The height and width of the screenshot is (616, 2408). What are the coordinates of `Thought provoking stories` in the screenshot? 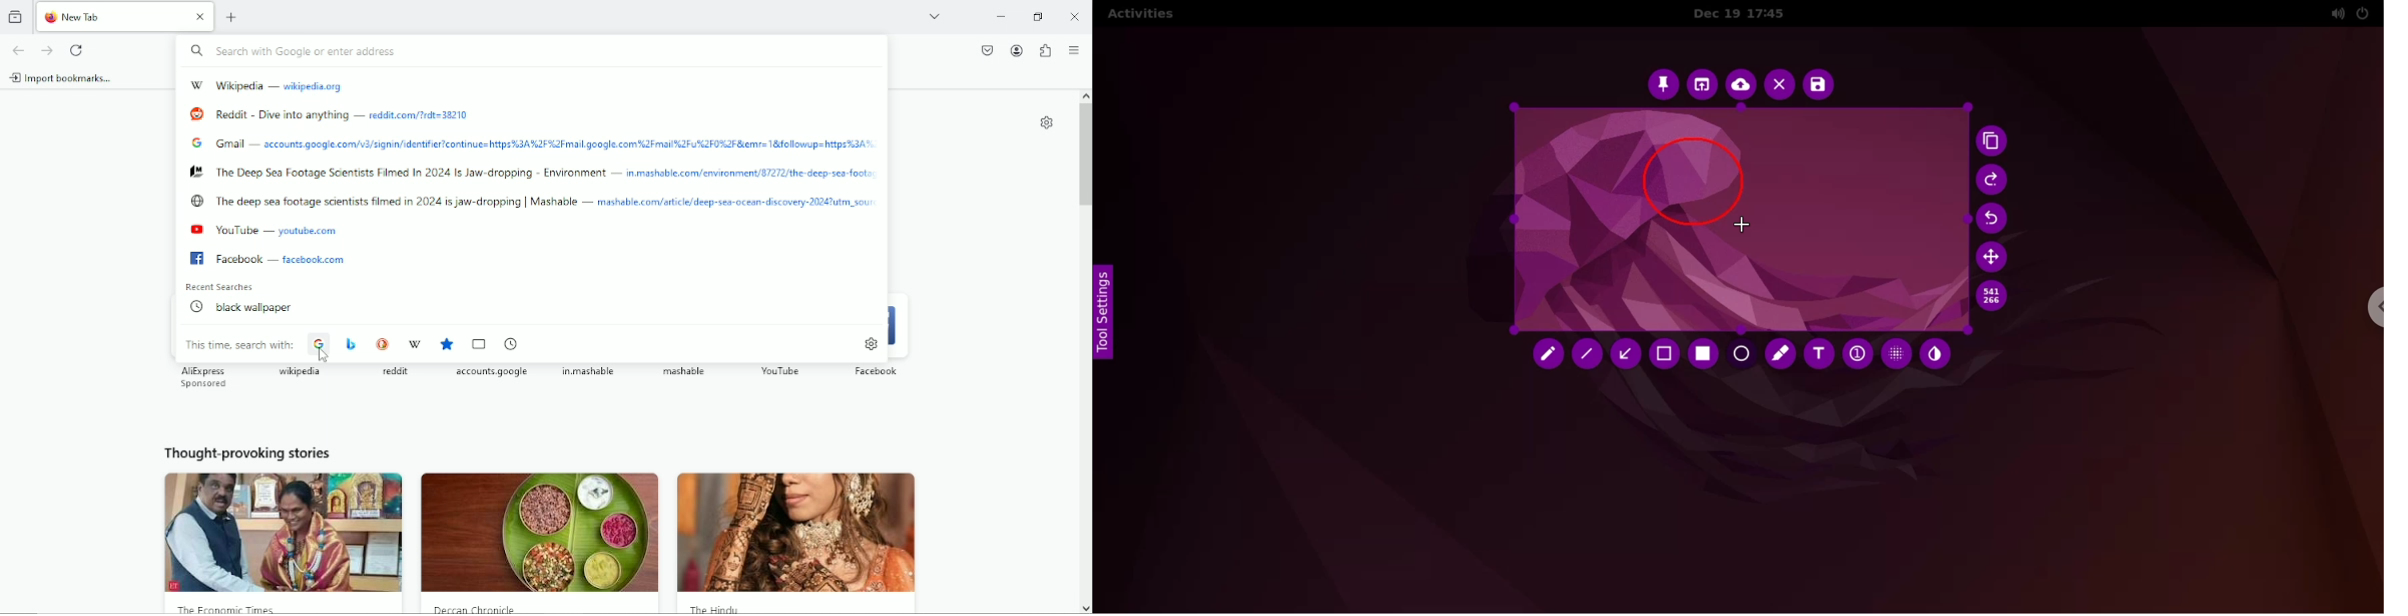 It's located at (247, 453).